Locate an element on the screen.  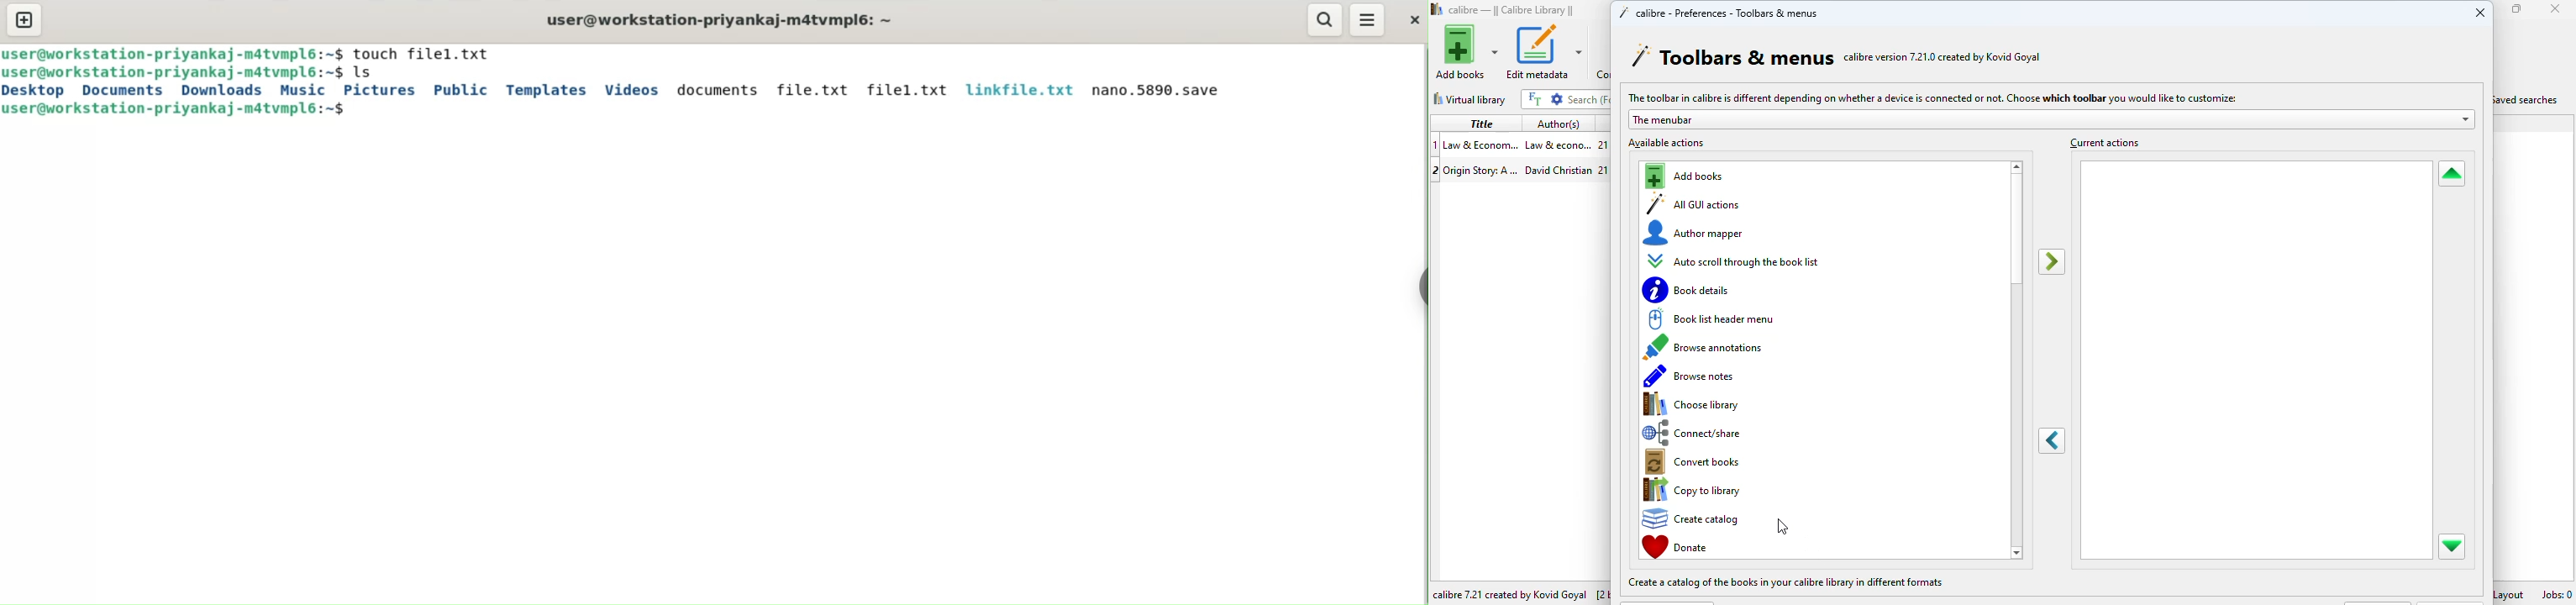
create catalog is located at coordinates (1695, 518).